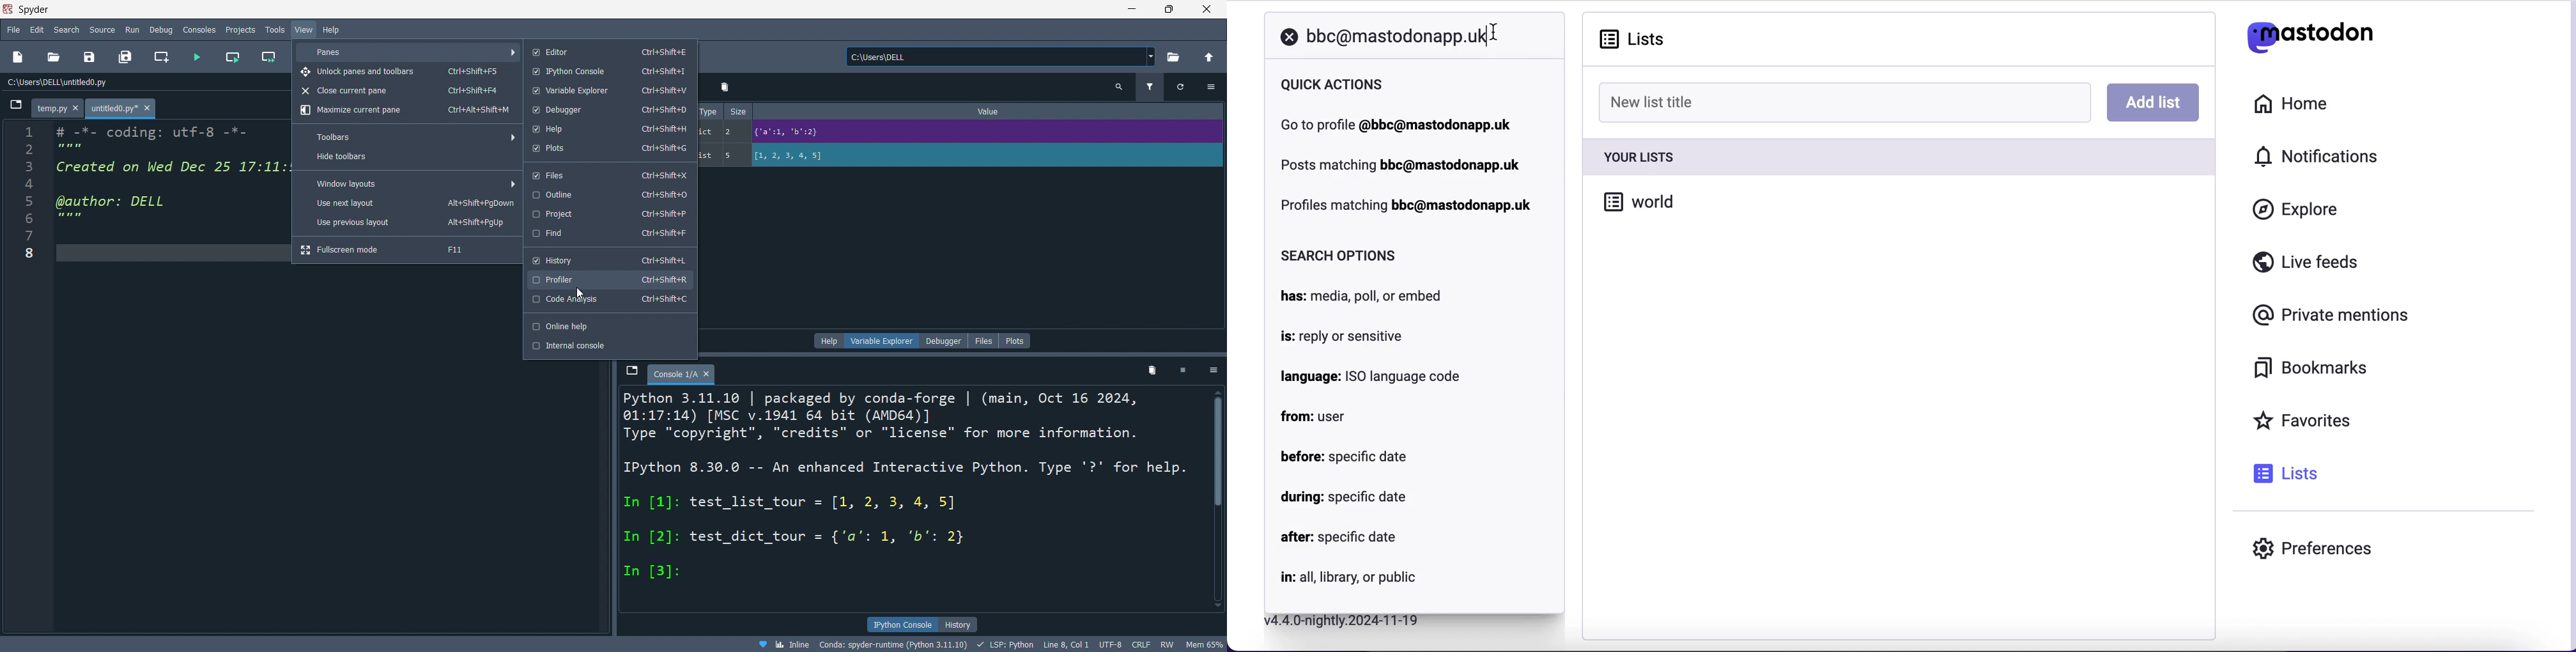 This screenshot has width=2576, height=672. Describe the element at coordinates (178, 10) in the screenshot. I see `Spyder` at that location.